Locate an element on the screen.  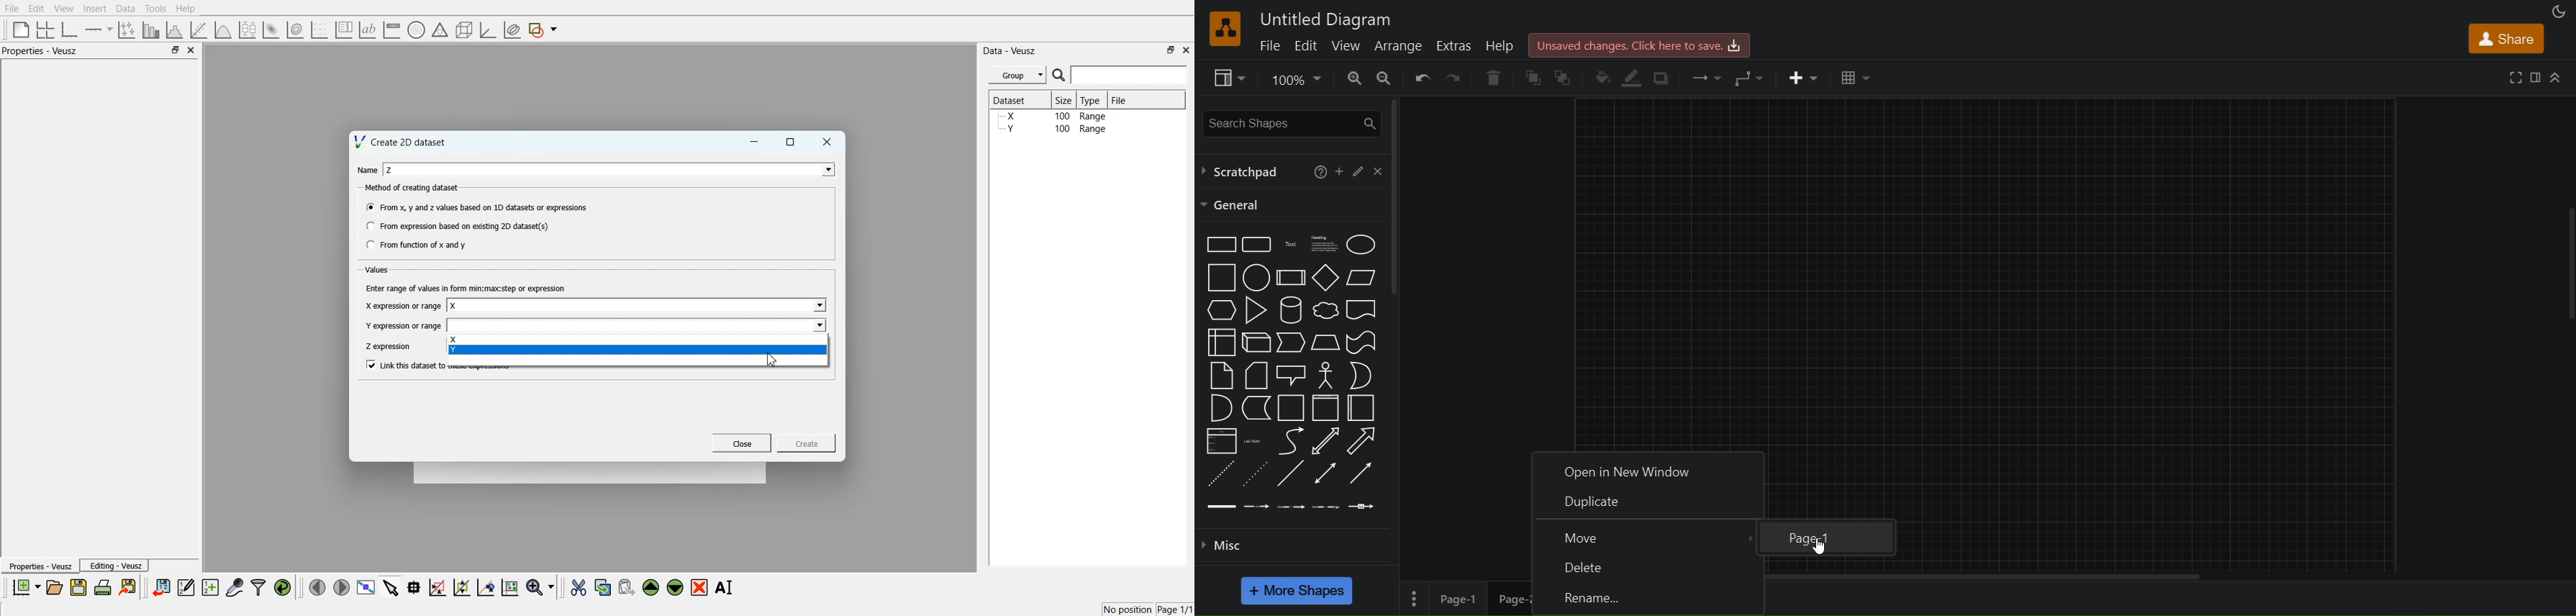
appearance is located at coordinates (2556, 10).